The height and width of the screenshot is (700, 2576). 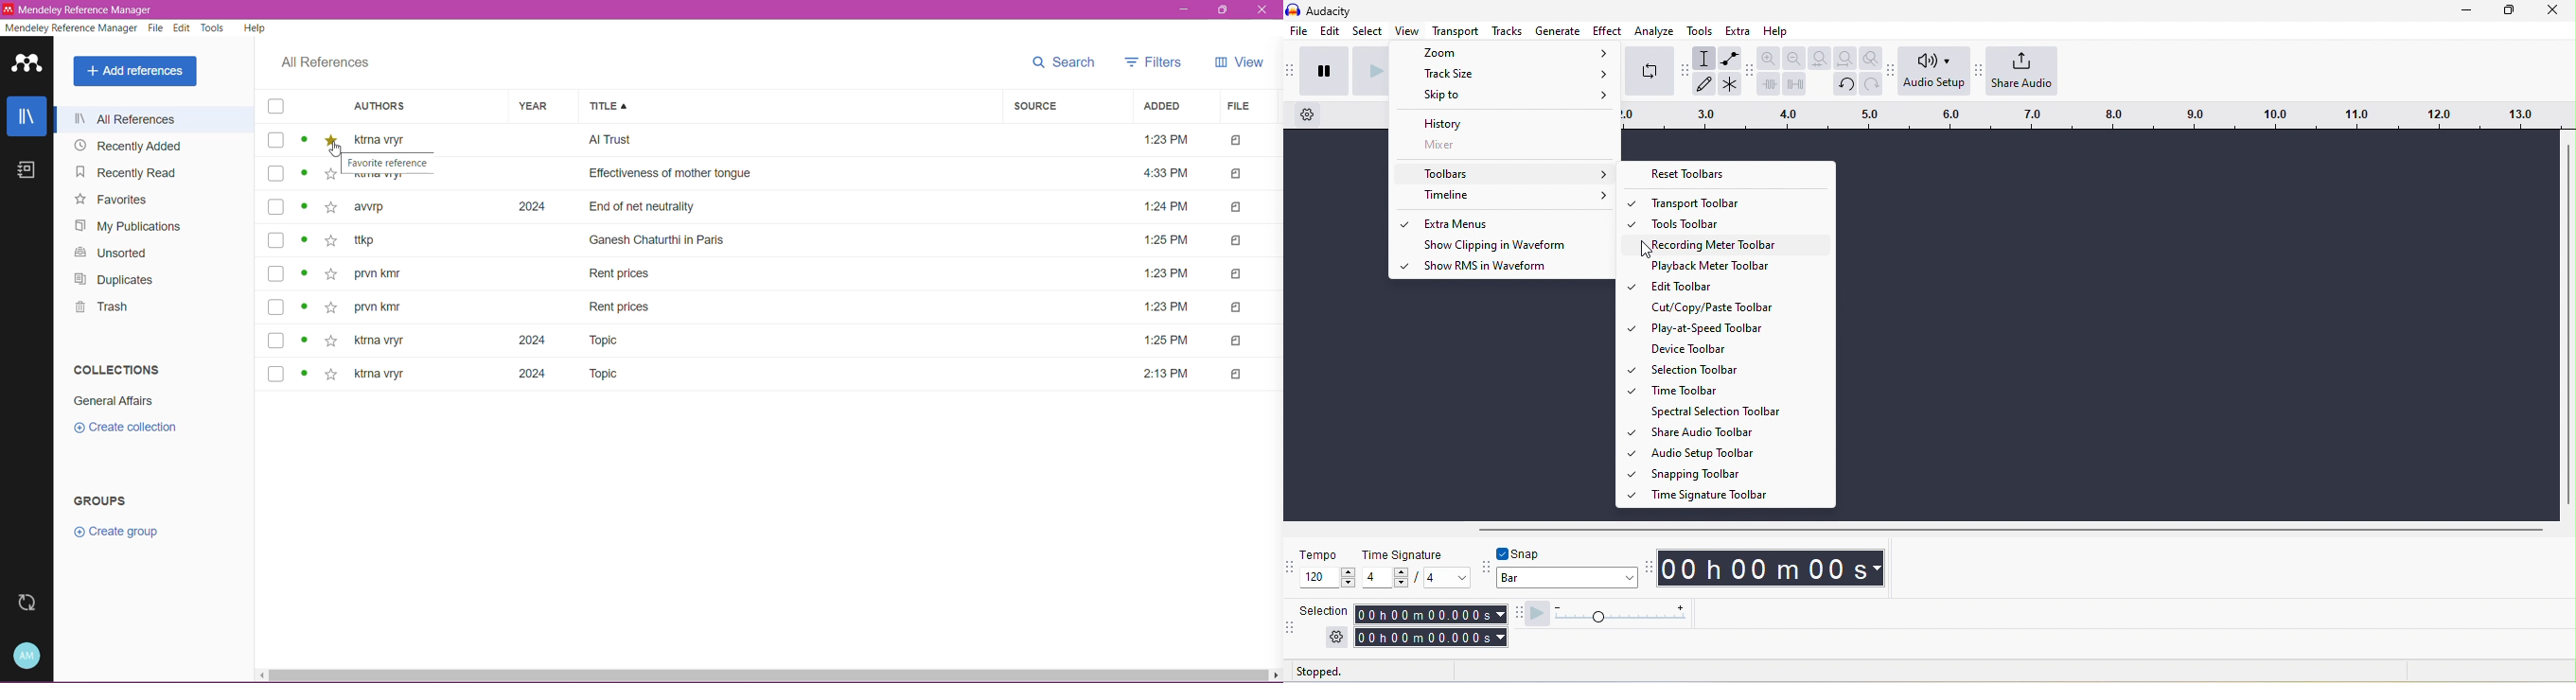 What do you see at coordinates (774, 374) in the screenshot?
I see `ktrna vryr 2024 Topic 2:13 PM` at bounding box center [774, 374].